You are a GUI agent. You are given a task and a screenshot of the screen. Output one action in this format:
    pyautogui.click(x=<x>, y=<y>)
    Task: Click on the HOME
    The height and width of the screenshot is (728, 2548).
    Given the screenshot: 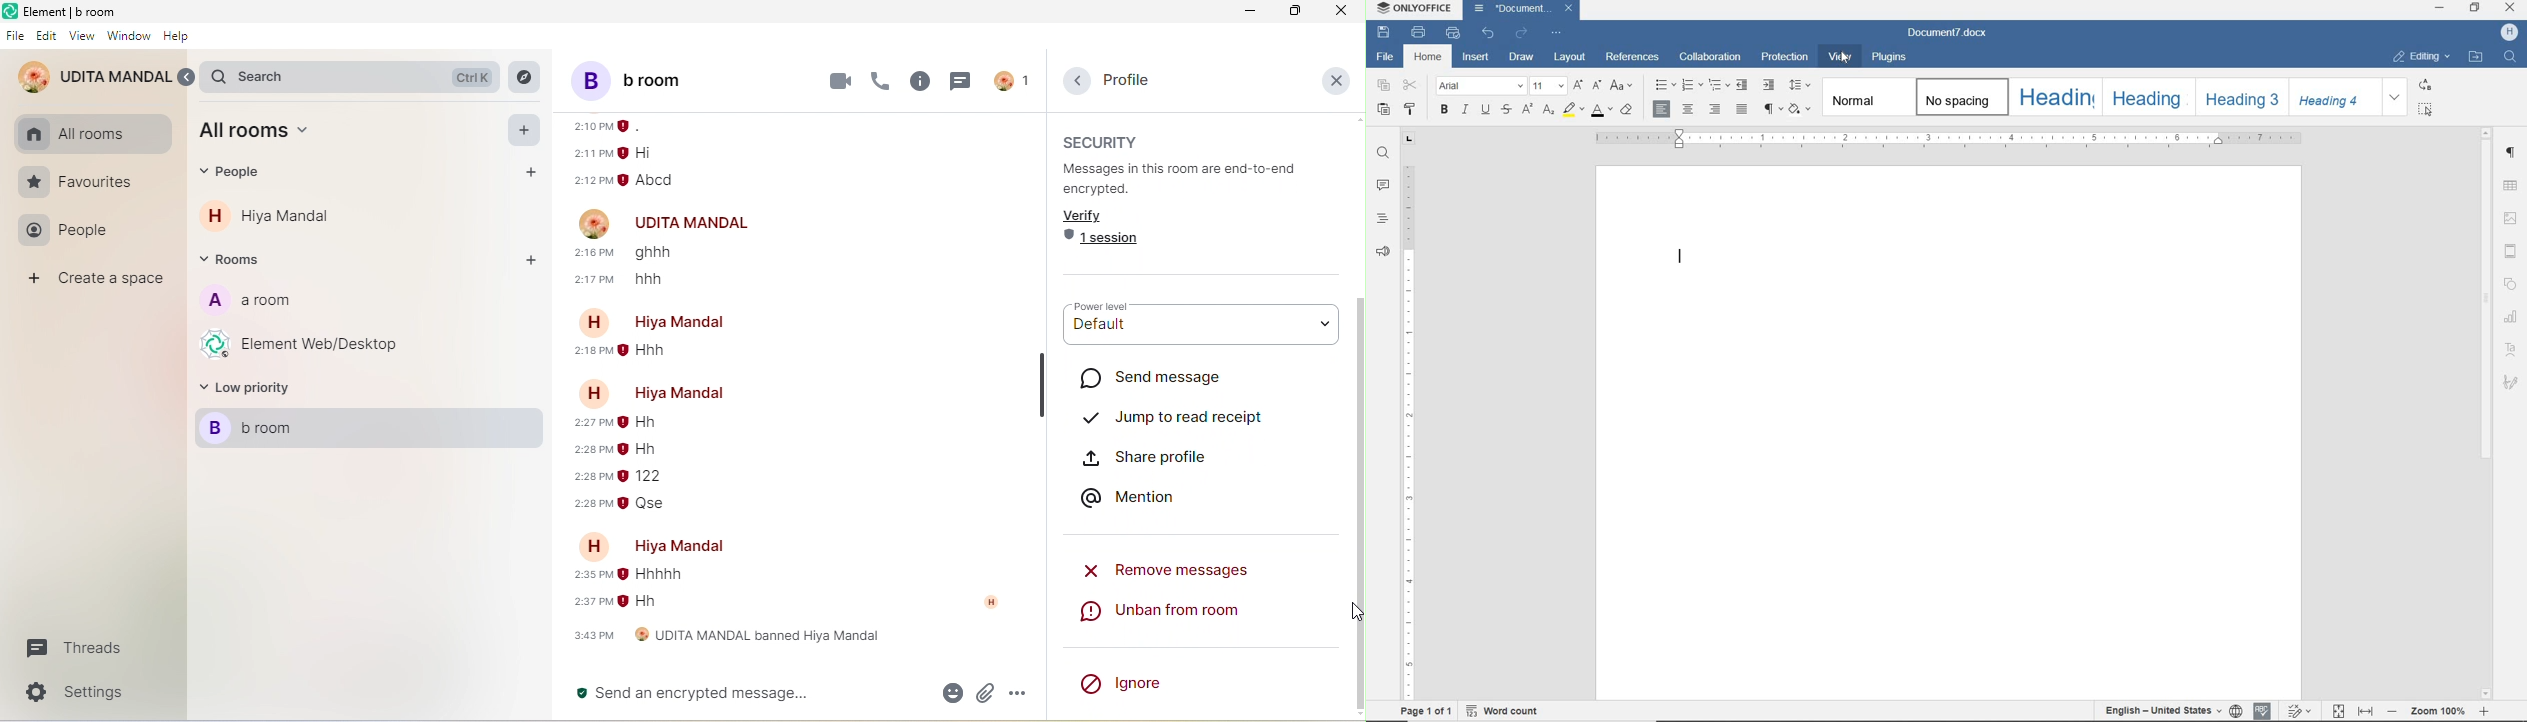 What is the action you would take?
    pyautogui.click(x=1430, y=56)
    